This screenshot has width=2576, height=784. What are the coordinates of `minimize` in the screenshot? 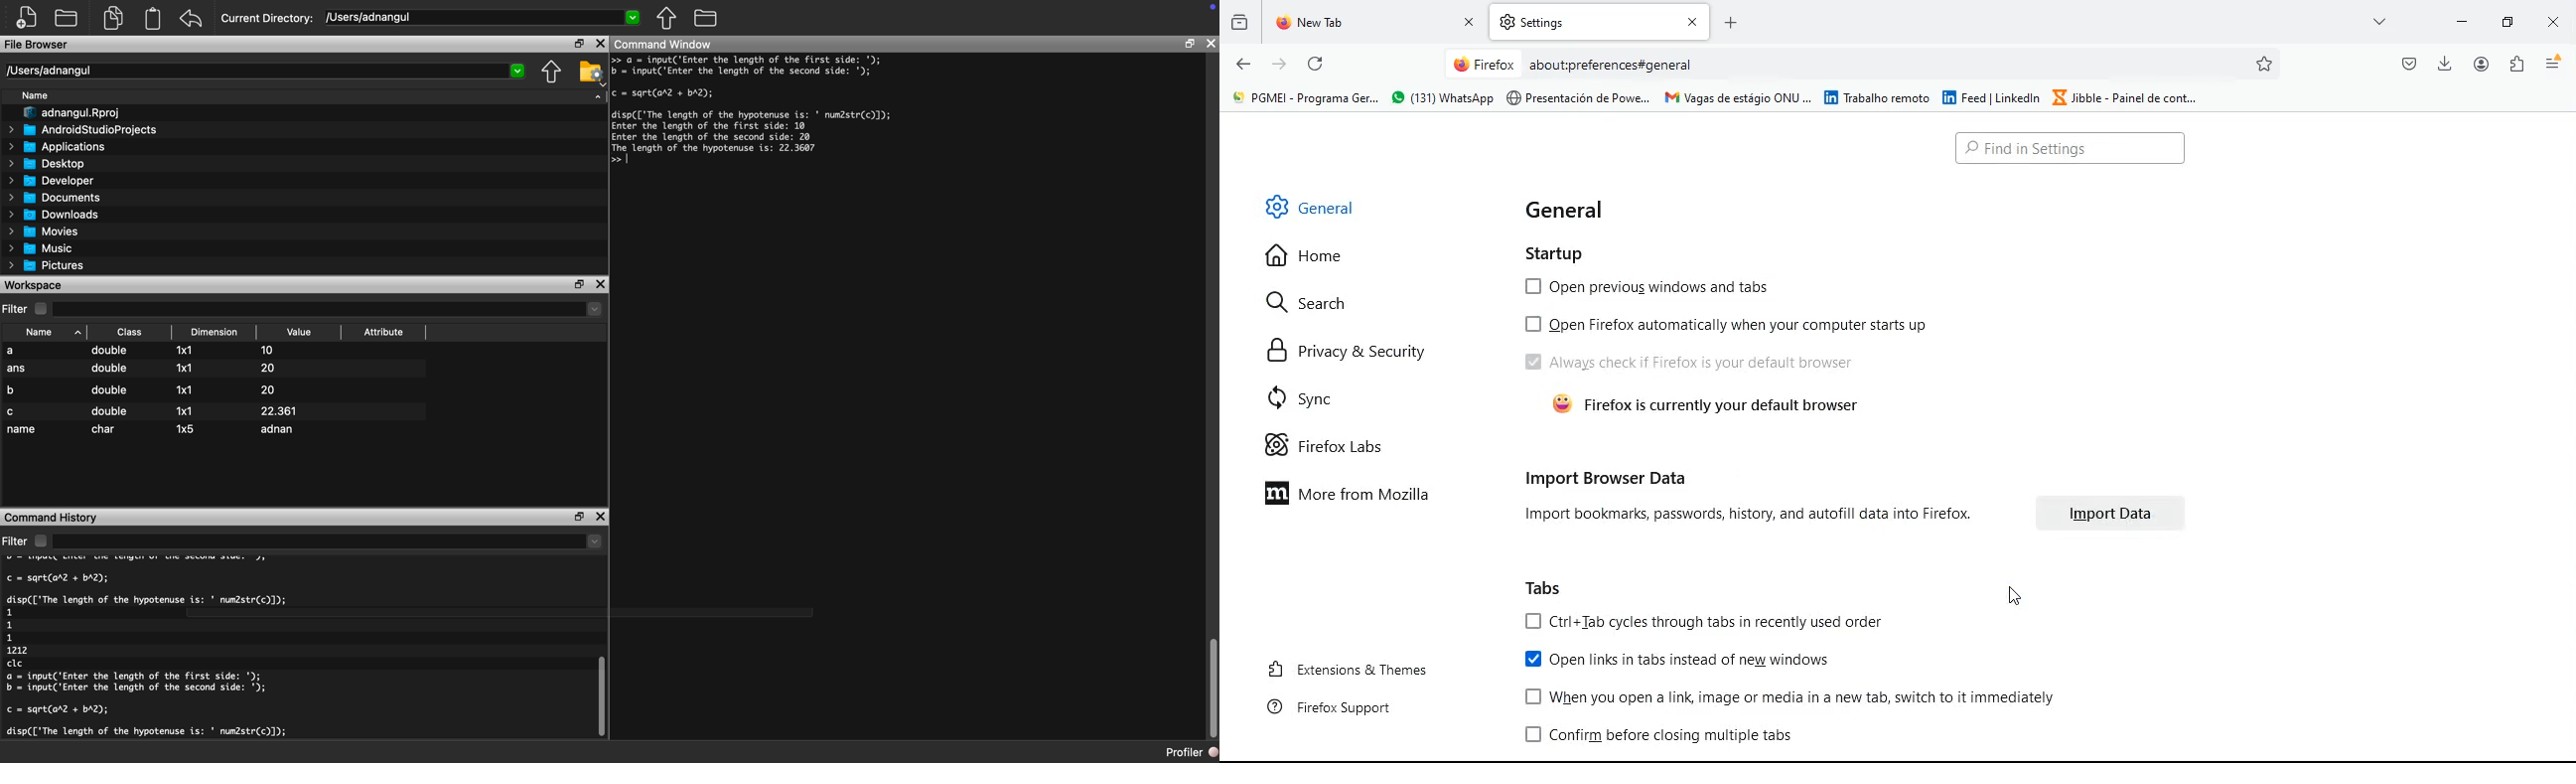 It's located at (2463, 22).